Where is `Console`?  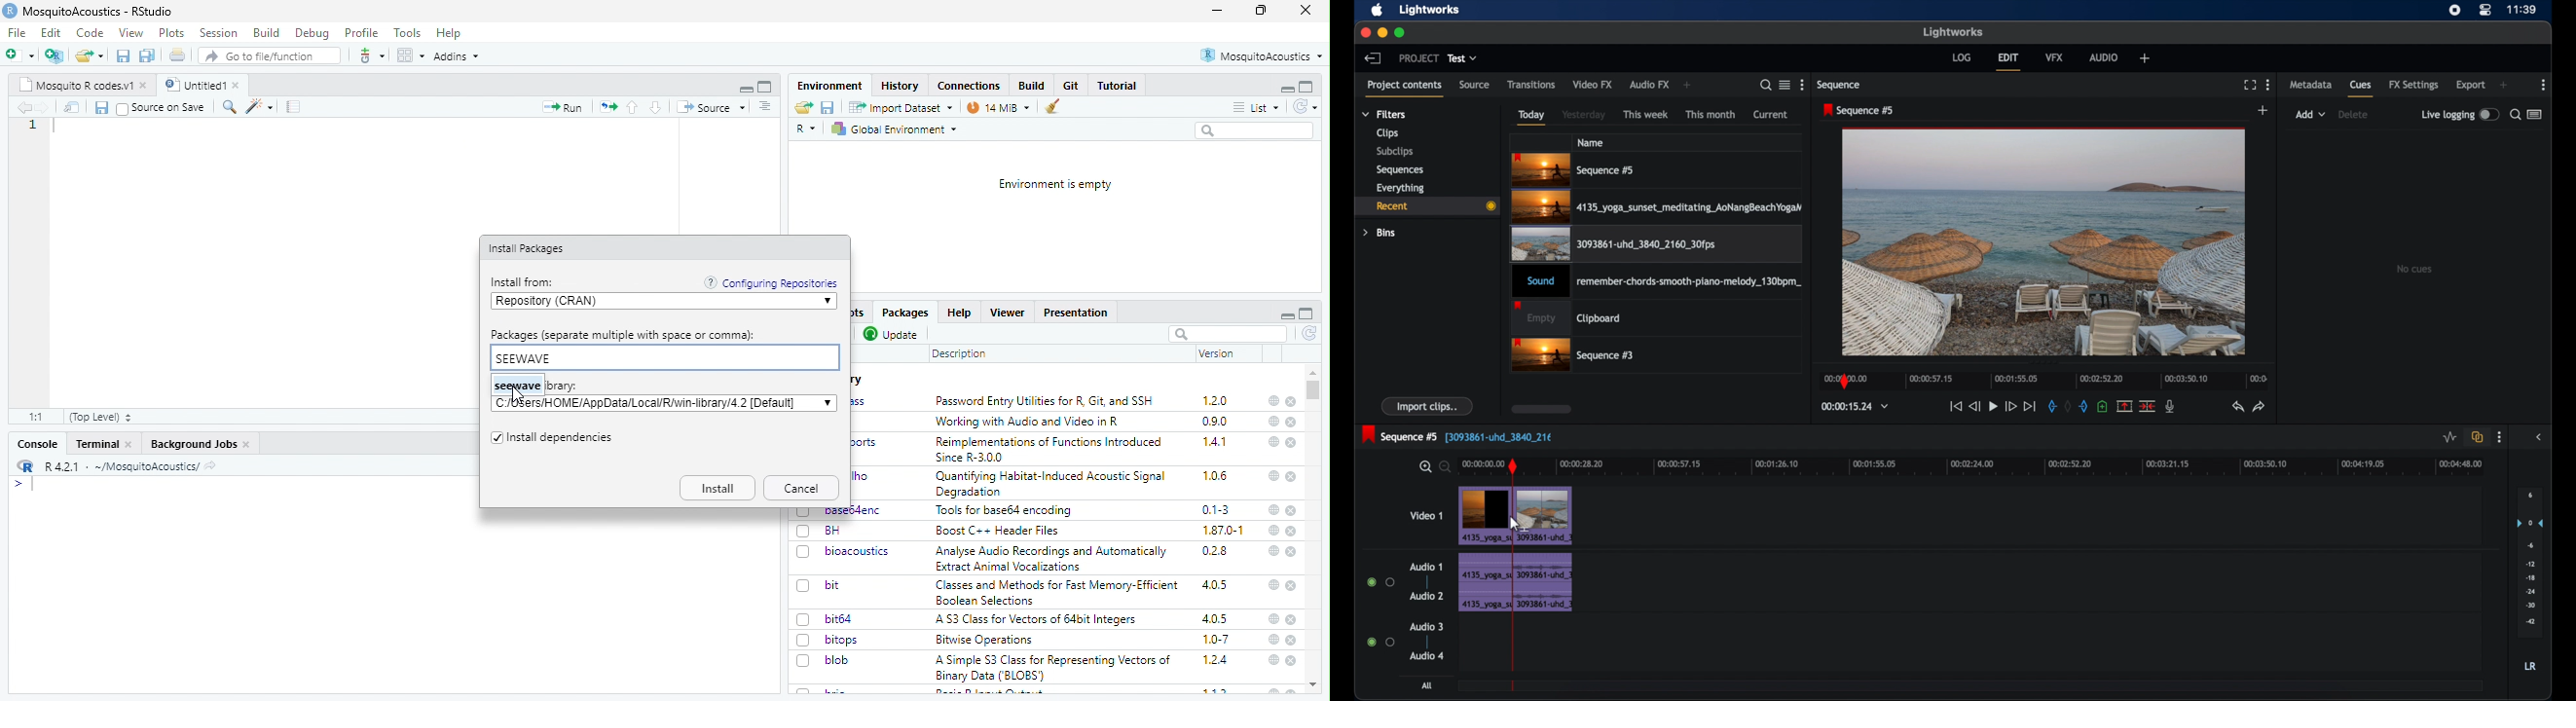 Console is located at coordinates (39, 444).